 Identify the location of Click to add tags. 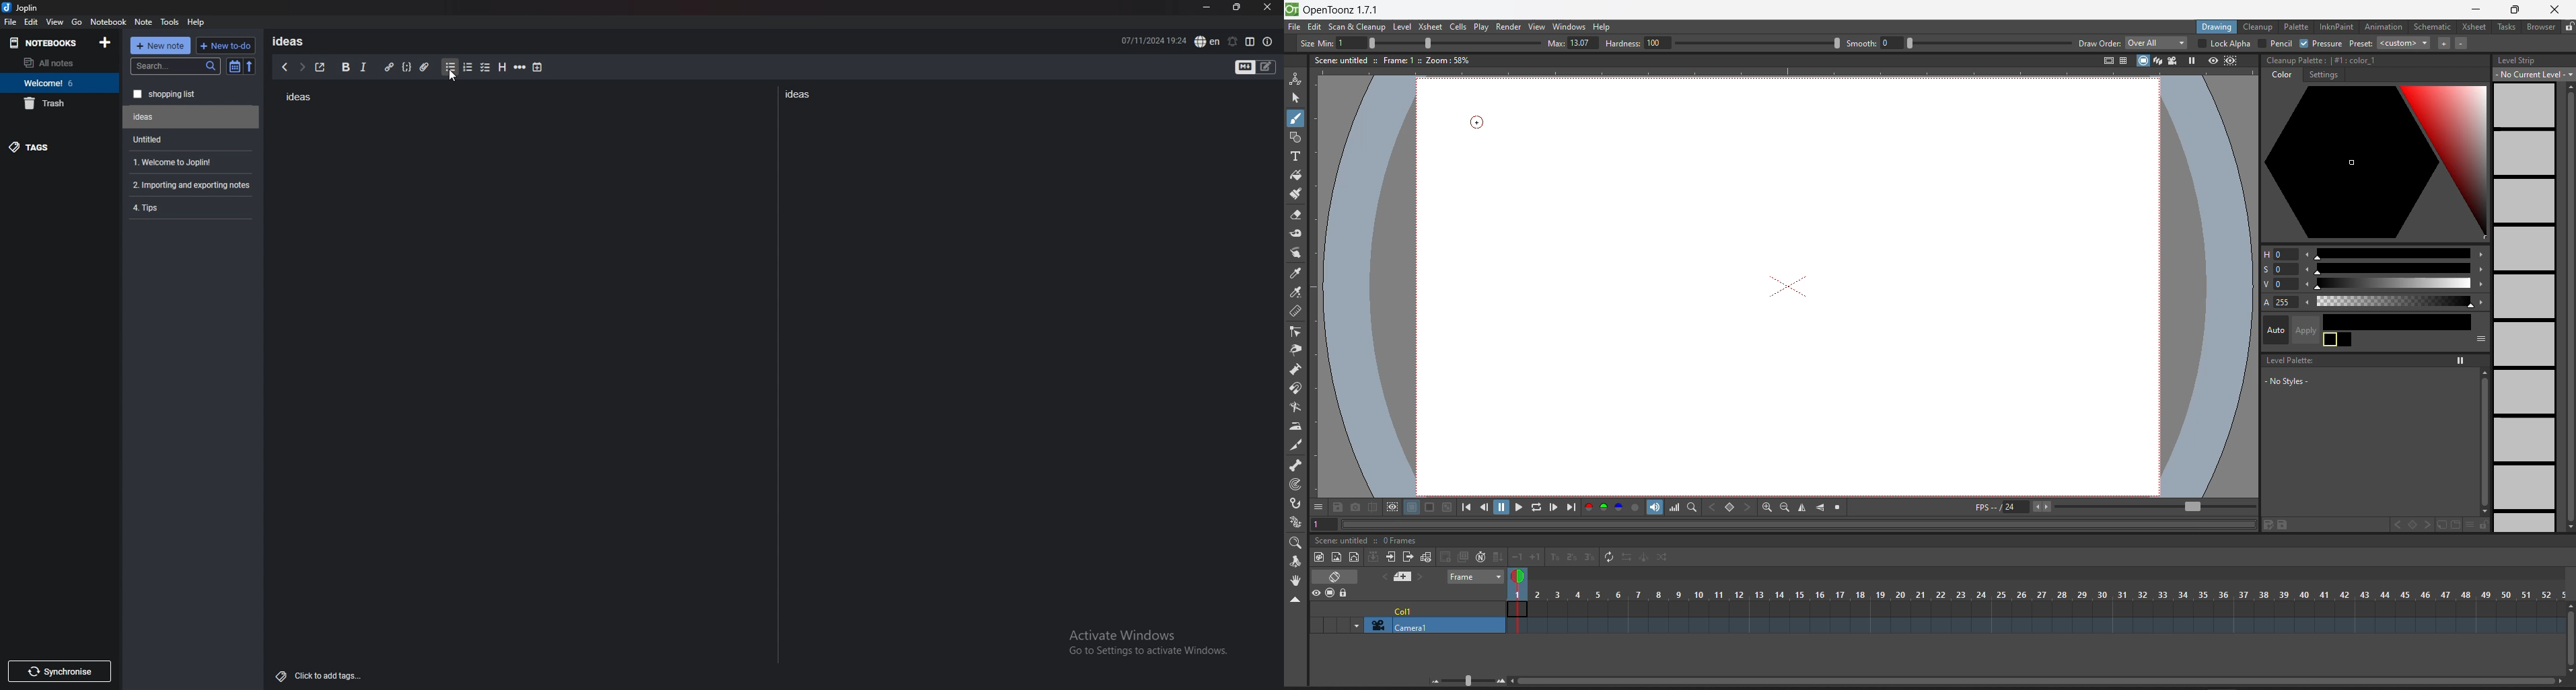
(322, 673).